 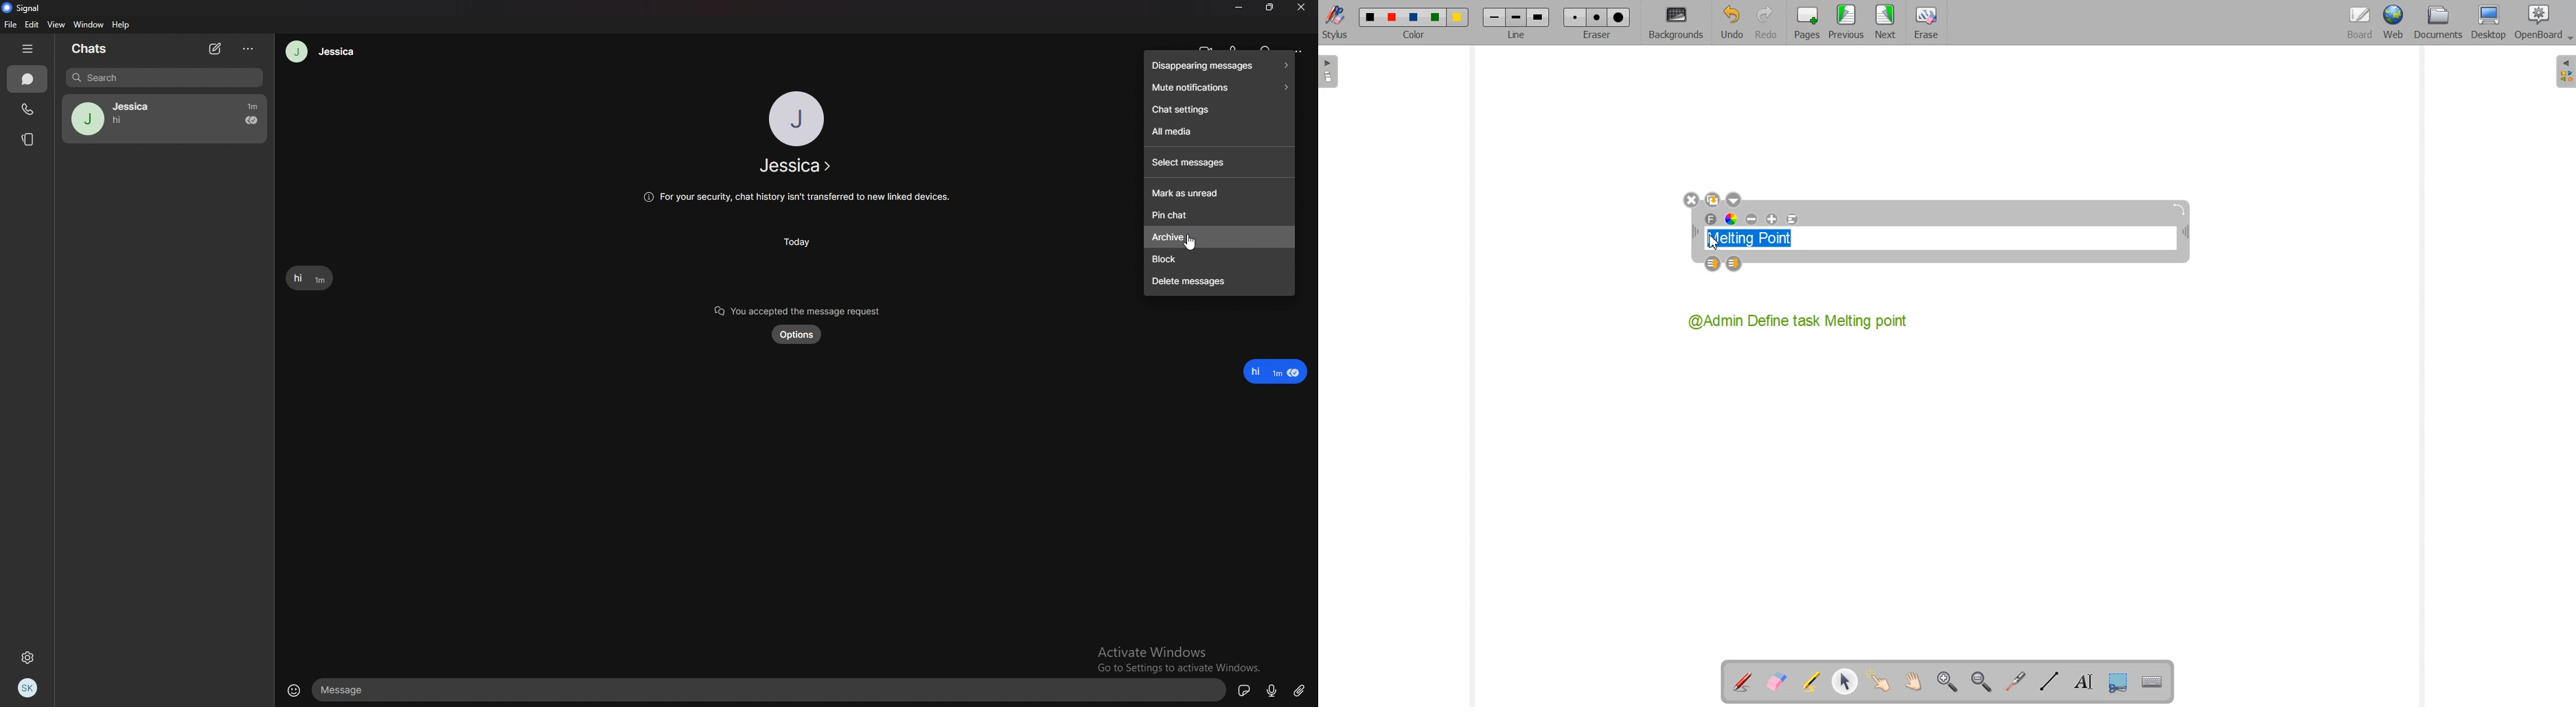 I want to click on select messages, so click(x=1218, y=163).